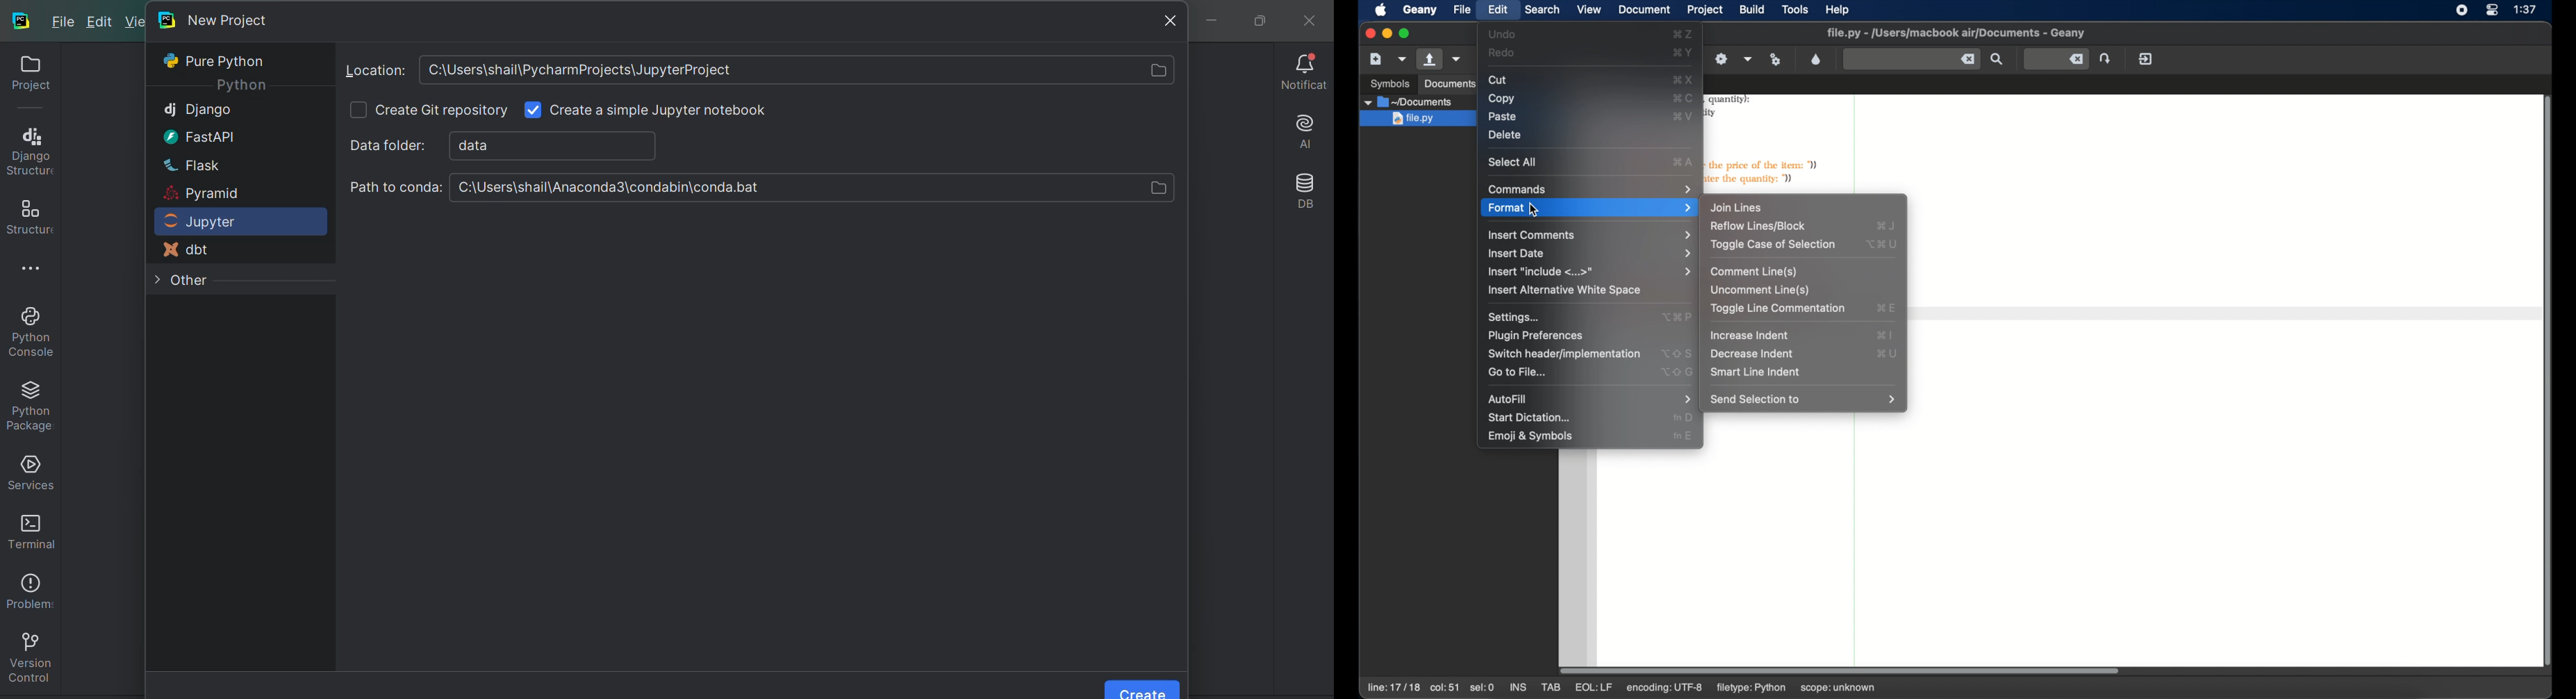 The image size is (2576, 700). I want to click on Path to conda, so click(761, 188).